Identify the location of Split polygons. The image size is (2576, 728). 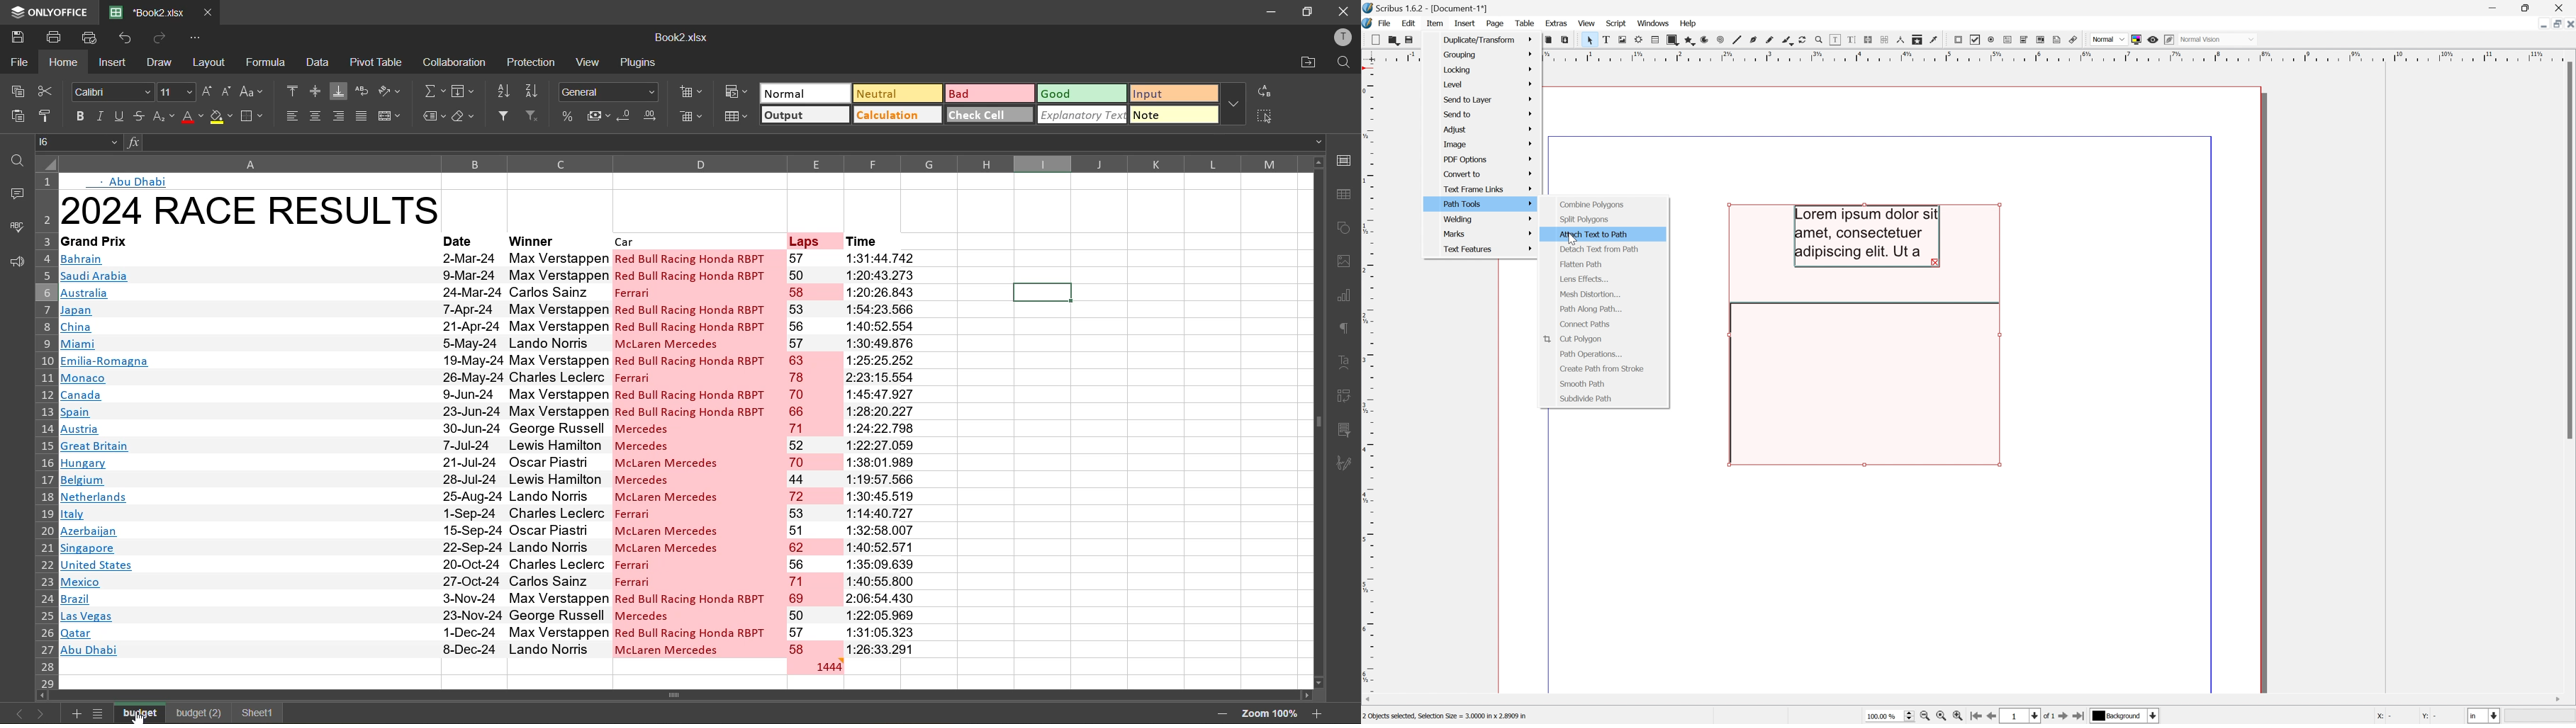
(1582, 219).